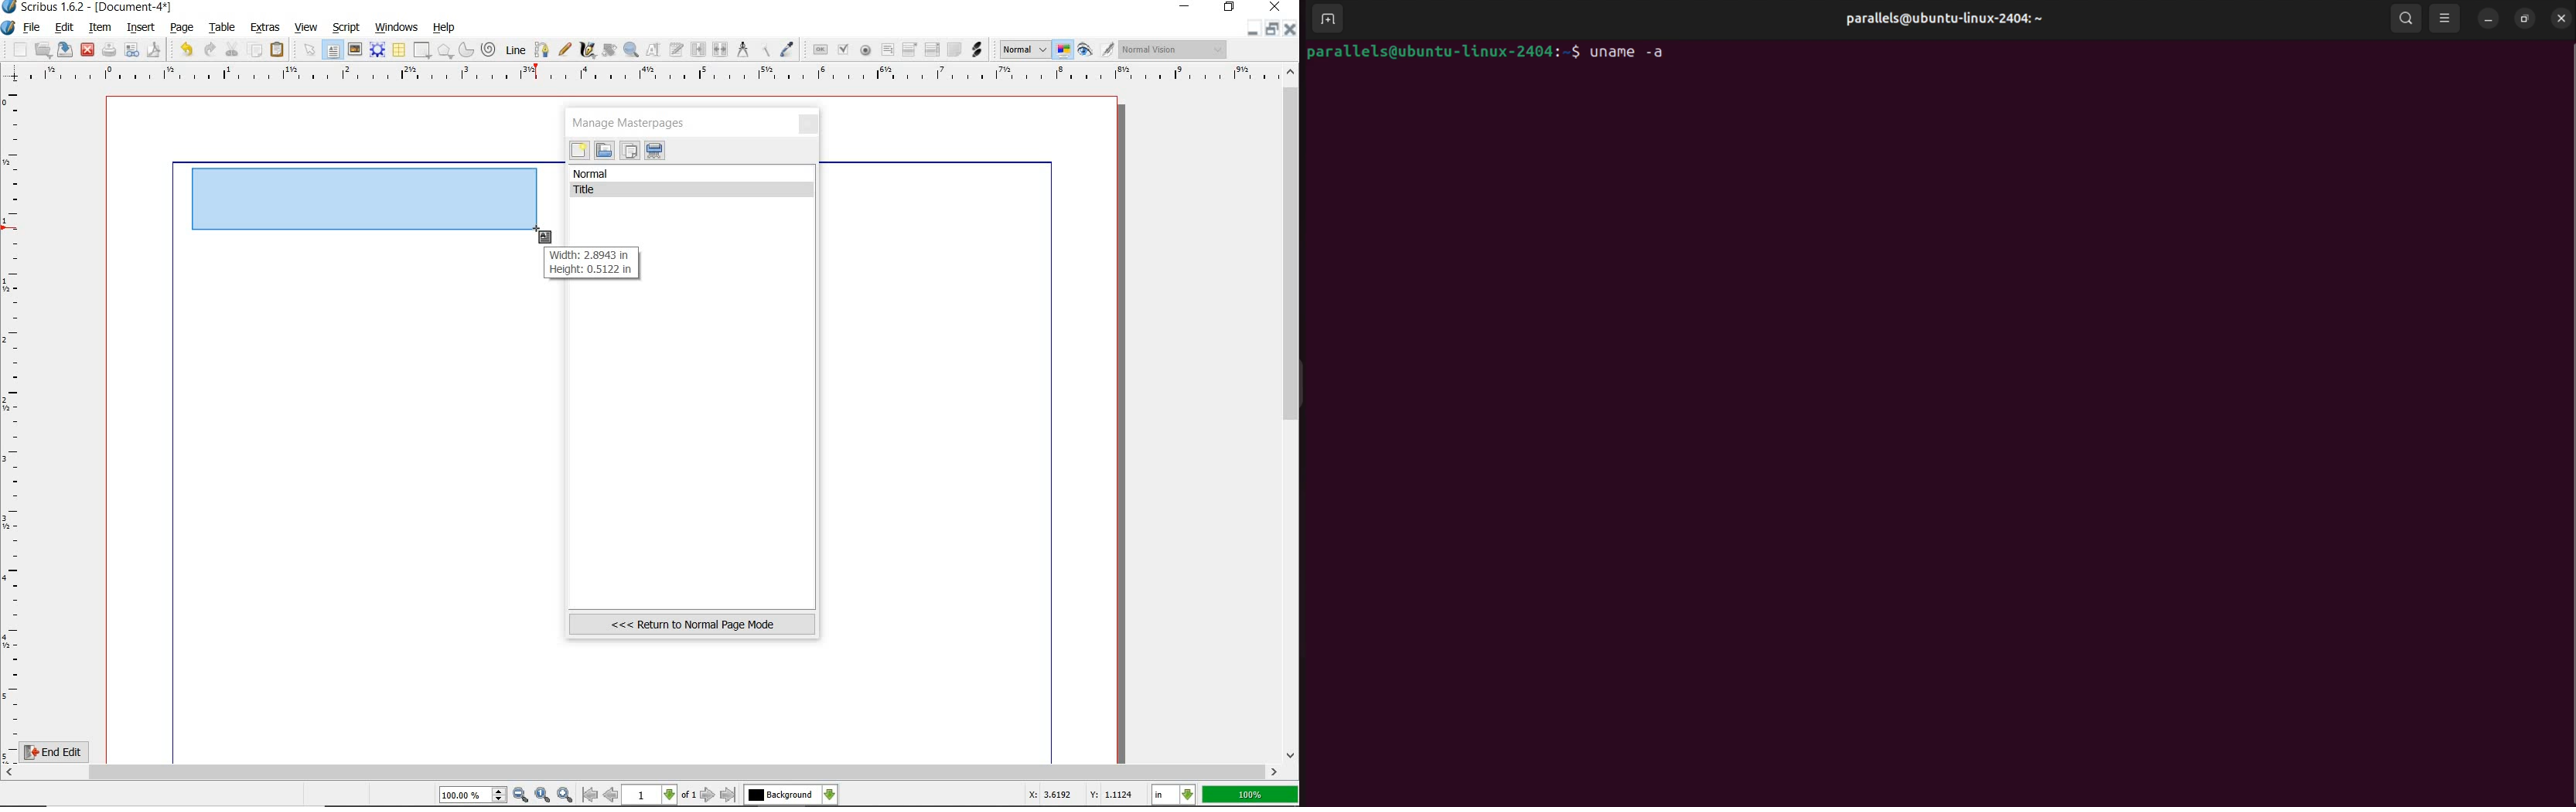 Image resolution: width=2576 pixels, height=812 pixels. Describe the element at coordinates (15, 49) in the screenshot. I see `new` at that location.